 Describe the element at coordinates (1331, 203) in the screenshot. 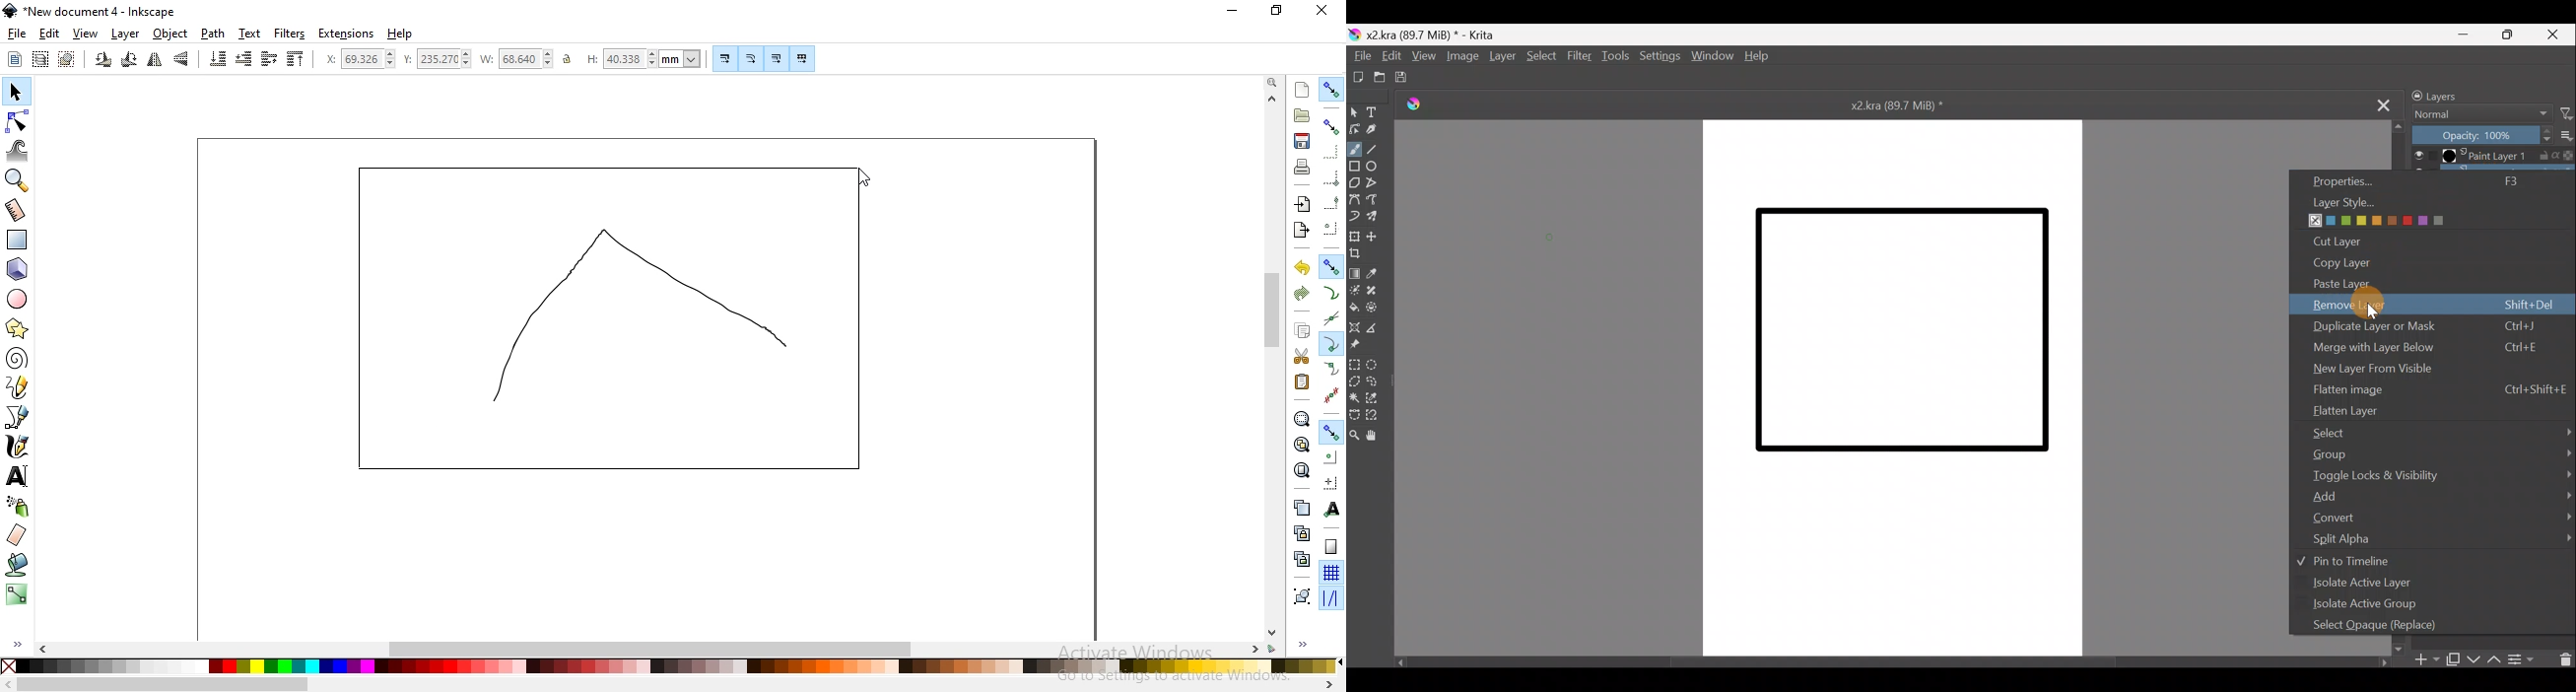

I see `snap midpointsof bounding boxes edges` at that location.